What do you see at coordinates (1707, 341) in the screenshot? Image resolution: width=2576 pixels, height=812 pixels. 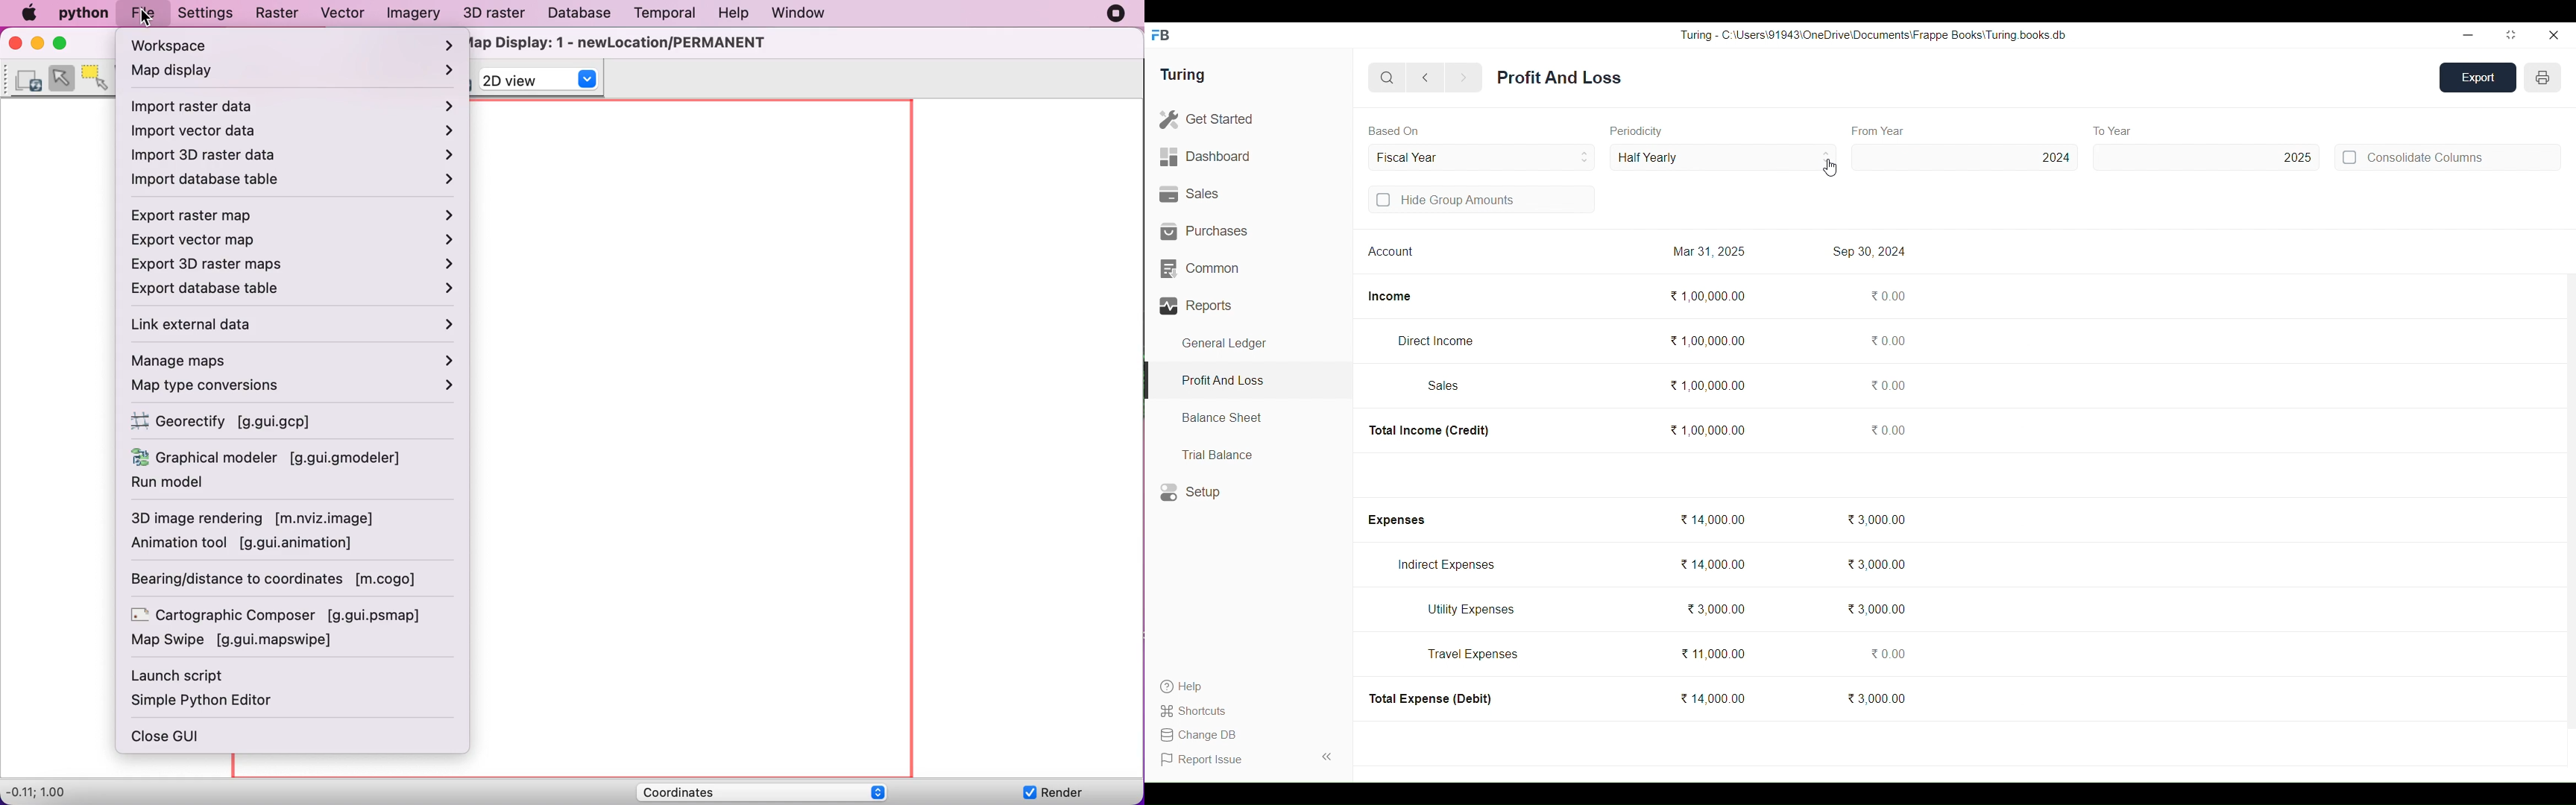 I see `1,00,000.00` at bounding box center [1707, 341].